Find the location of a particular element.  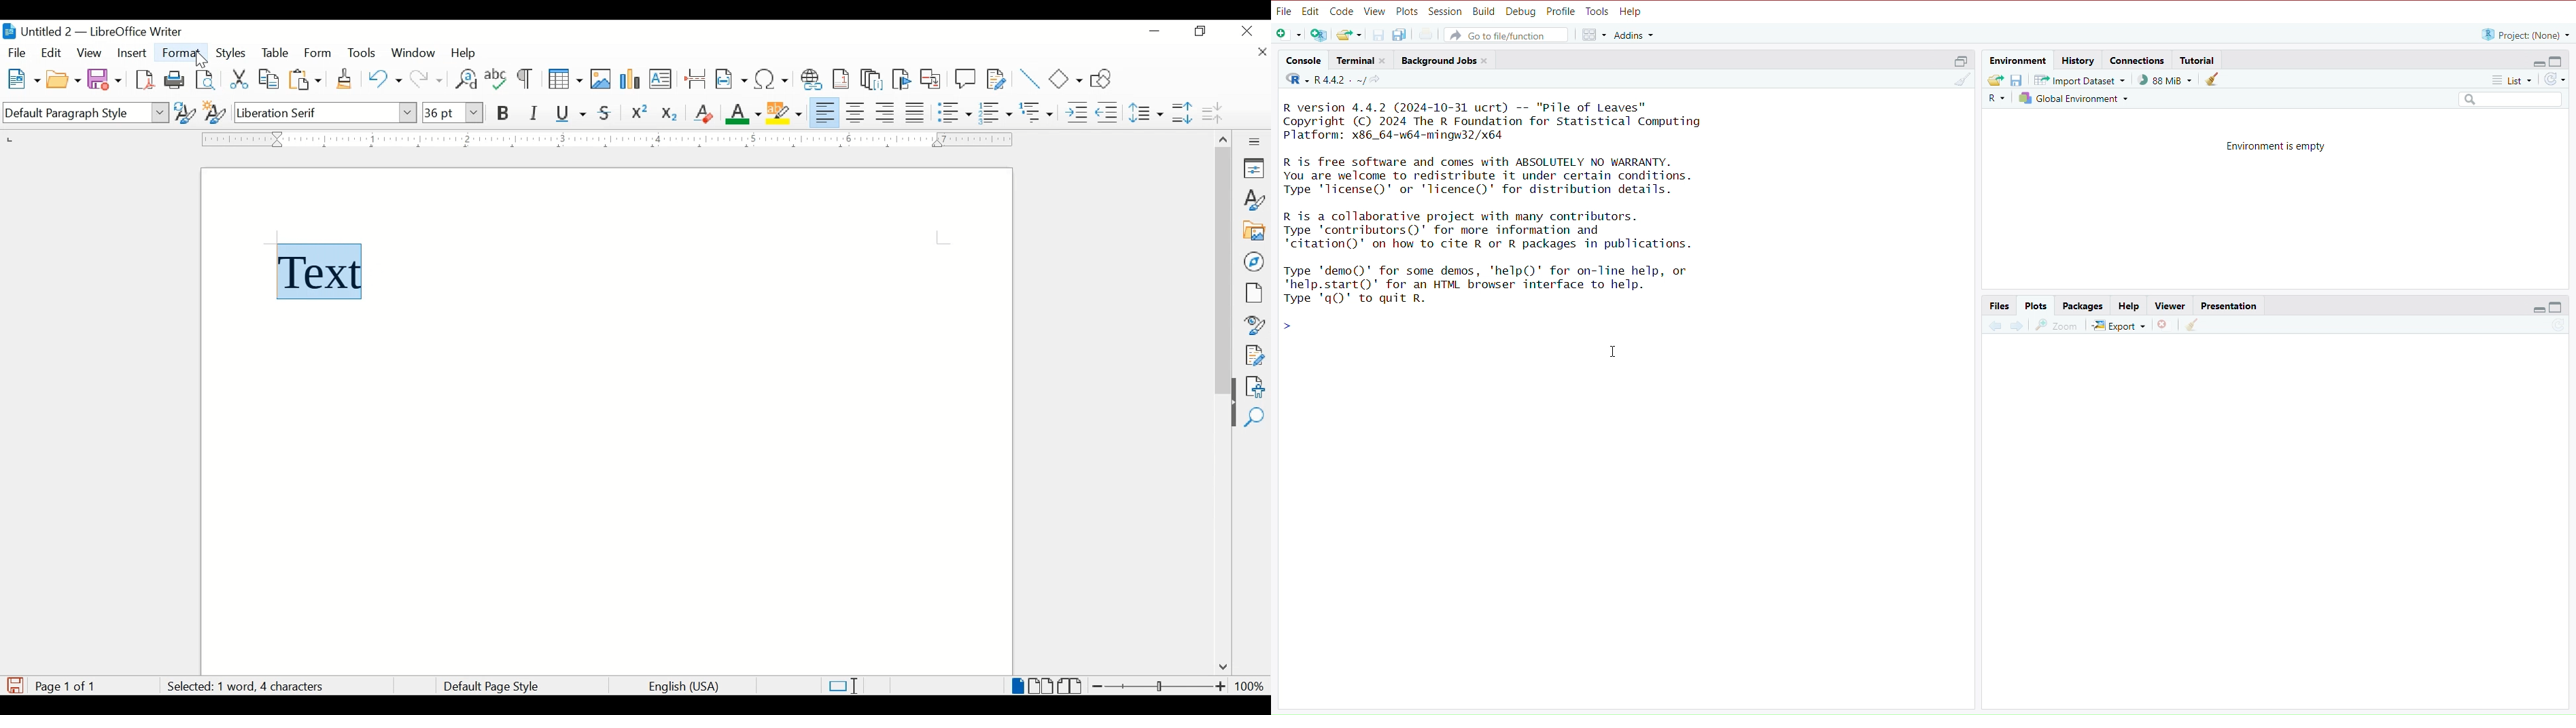

expand is located at coordinates (1957, 63).